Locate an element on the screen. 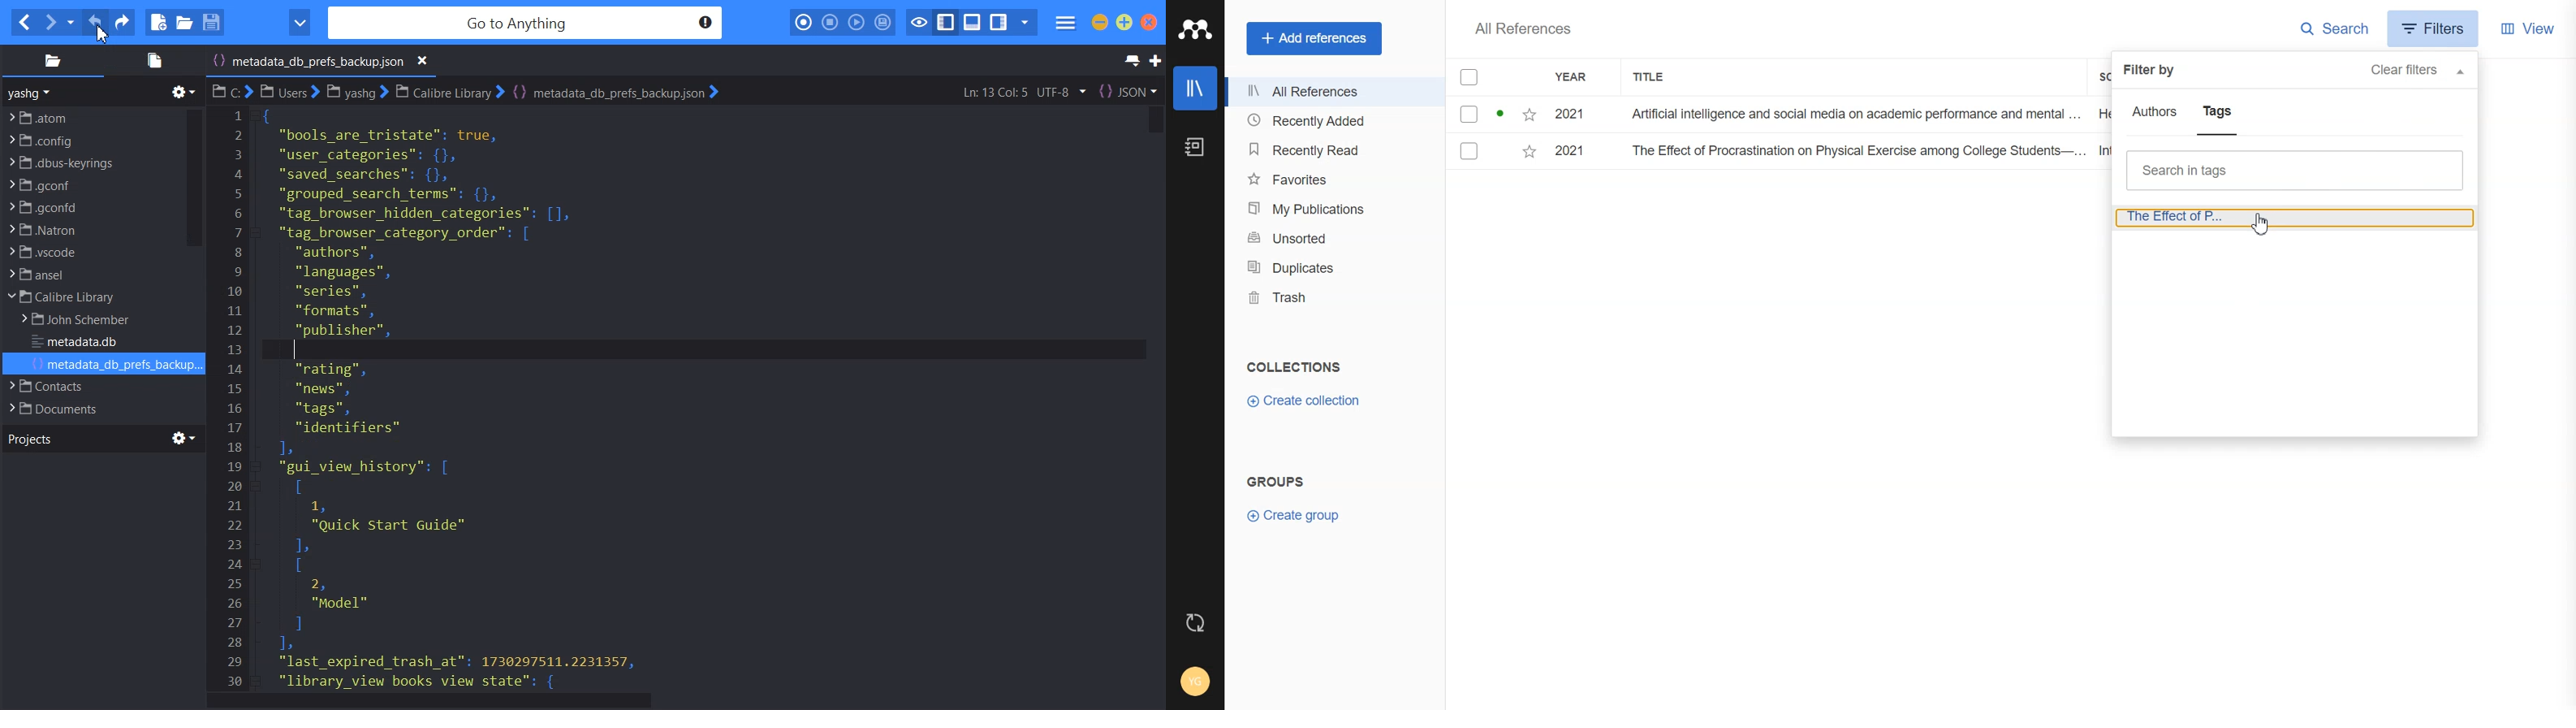  Auto sync is located at coordinates (1194, 623).